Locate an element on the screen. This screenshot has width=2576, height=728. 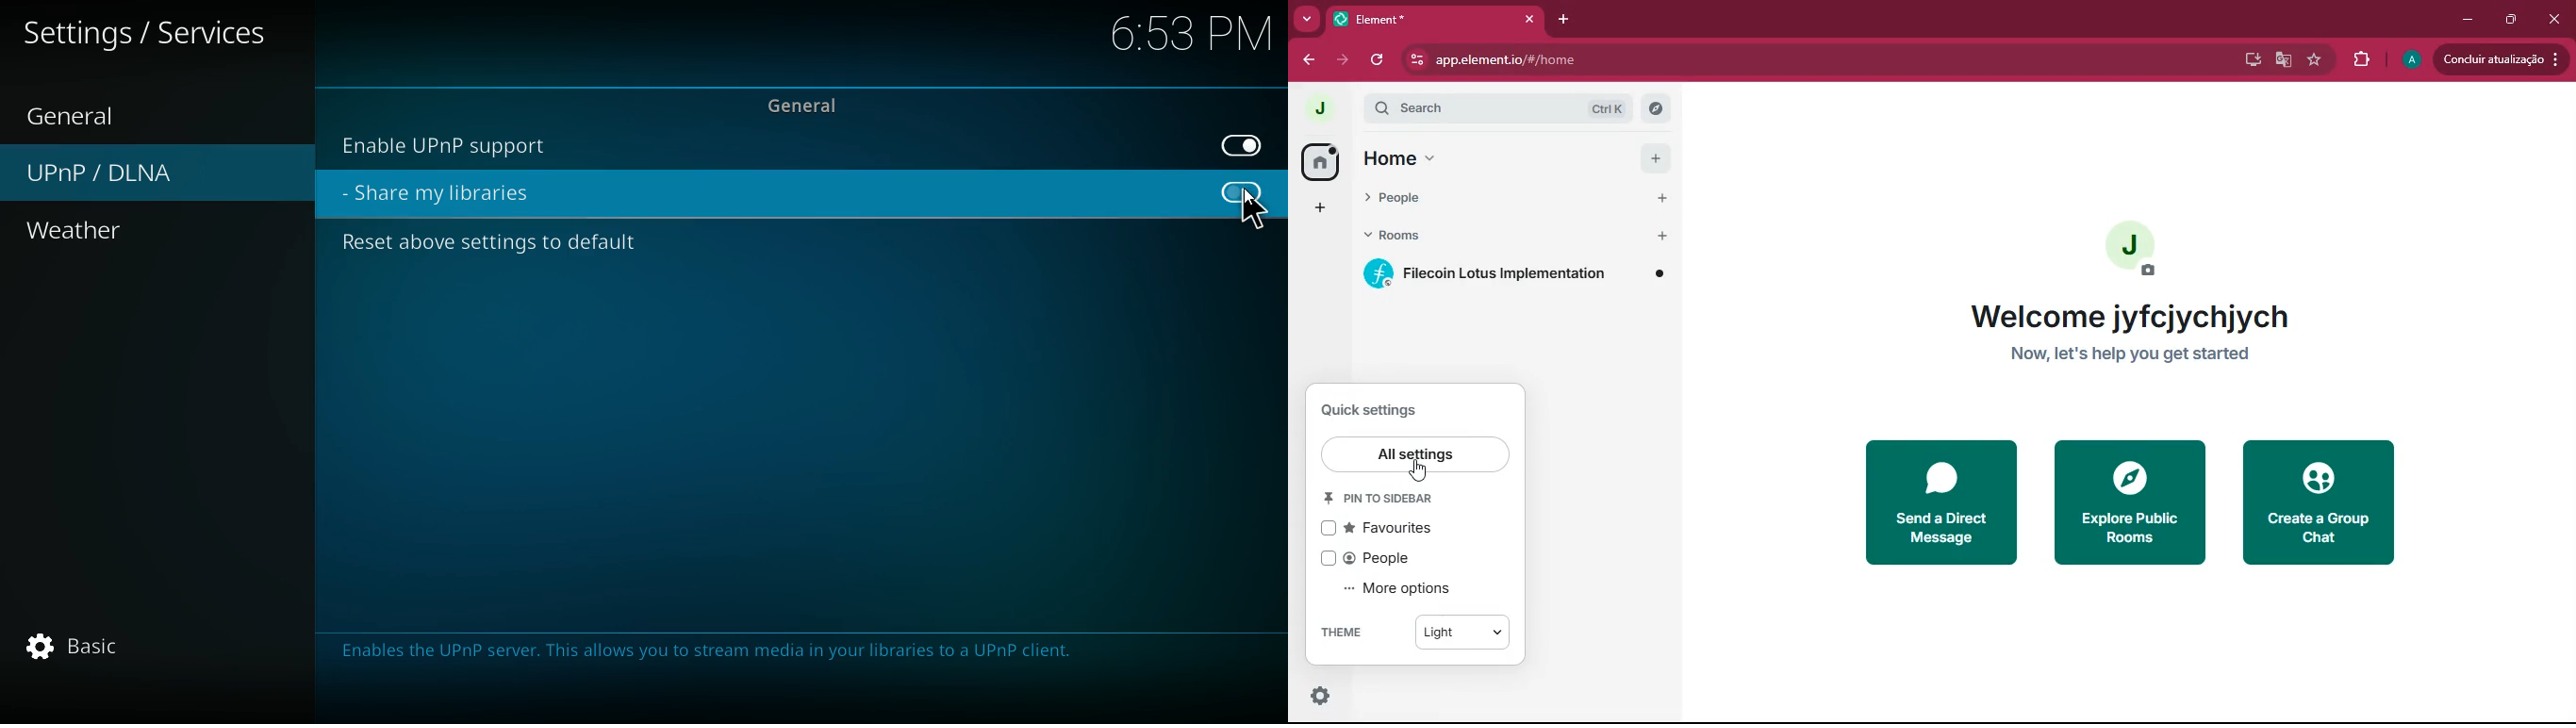
home is located at coordinates (1401, 157).